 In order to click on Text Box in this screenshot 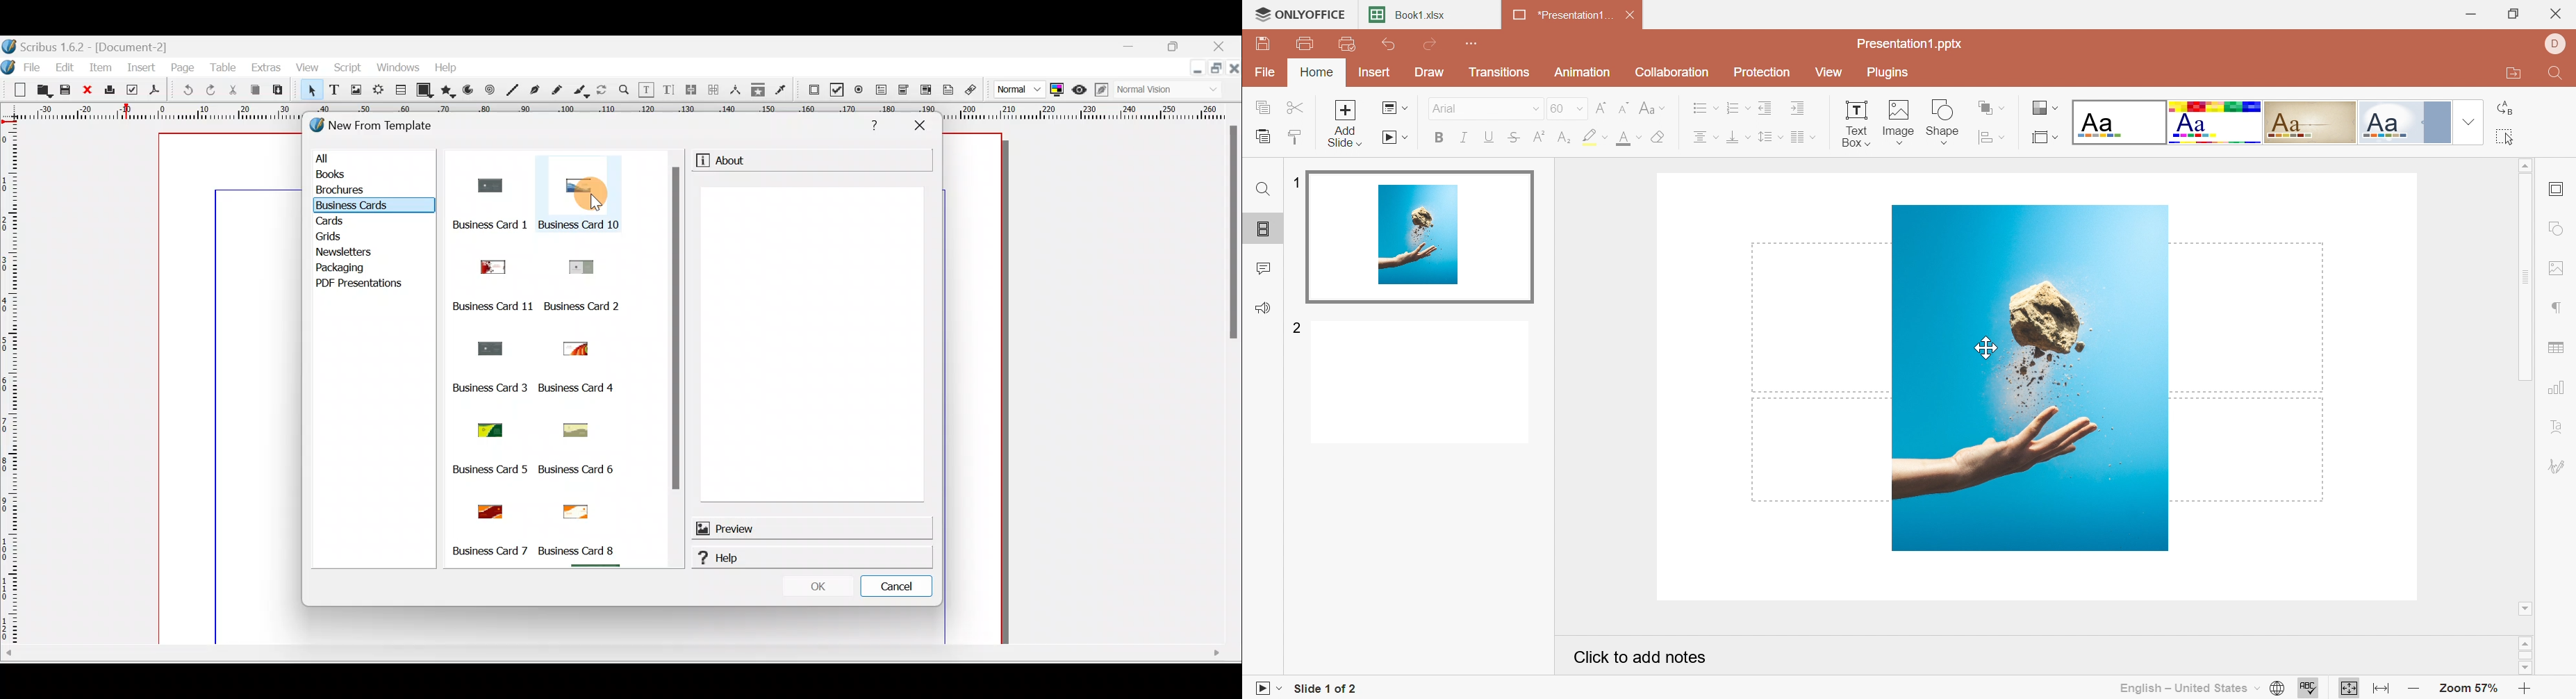, I will do `click(1855, 122)`.